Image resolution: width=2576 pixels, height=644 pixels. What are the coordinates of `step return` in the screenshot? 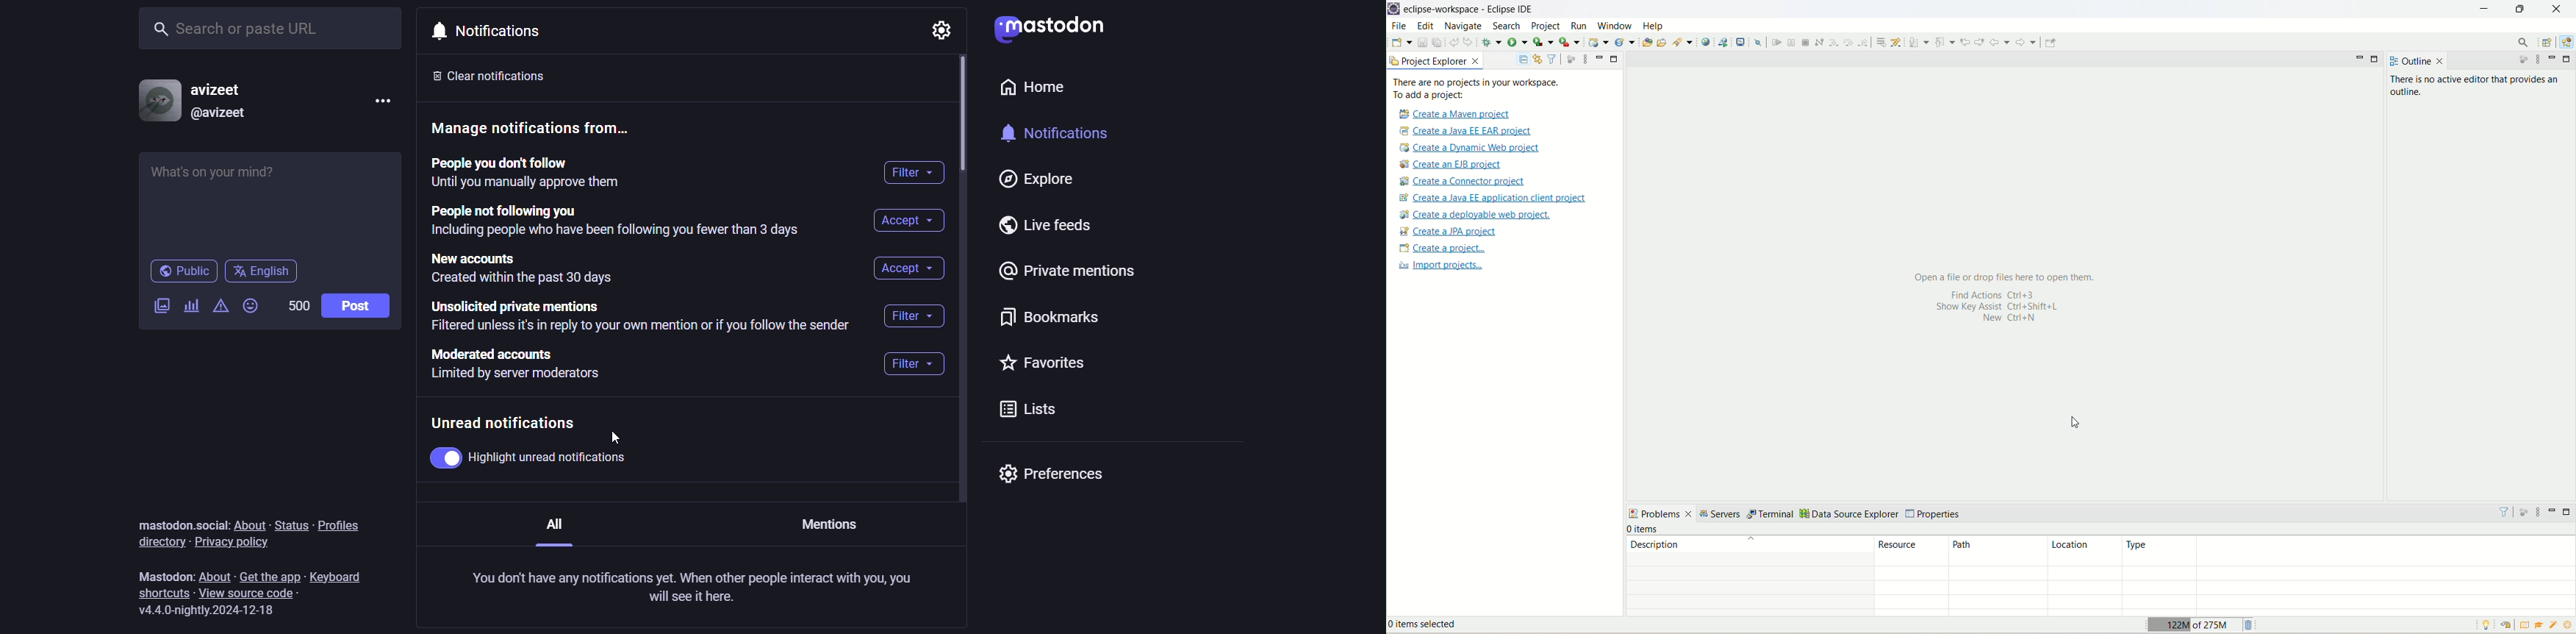 It's located at (1864, 43).